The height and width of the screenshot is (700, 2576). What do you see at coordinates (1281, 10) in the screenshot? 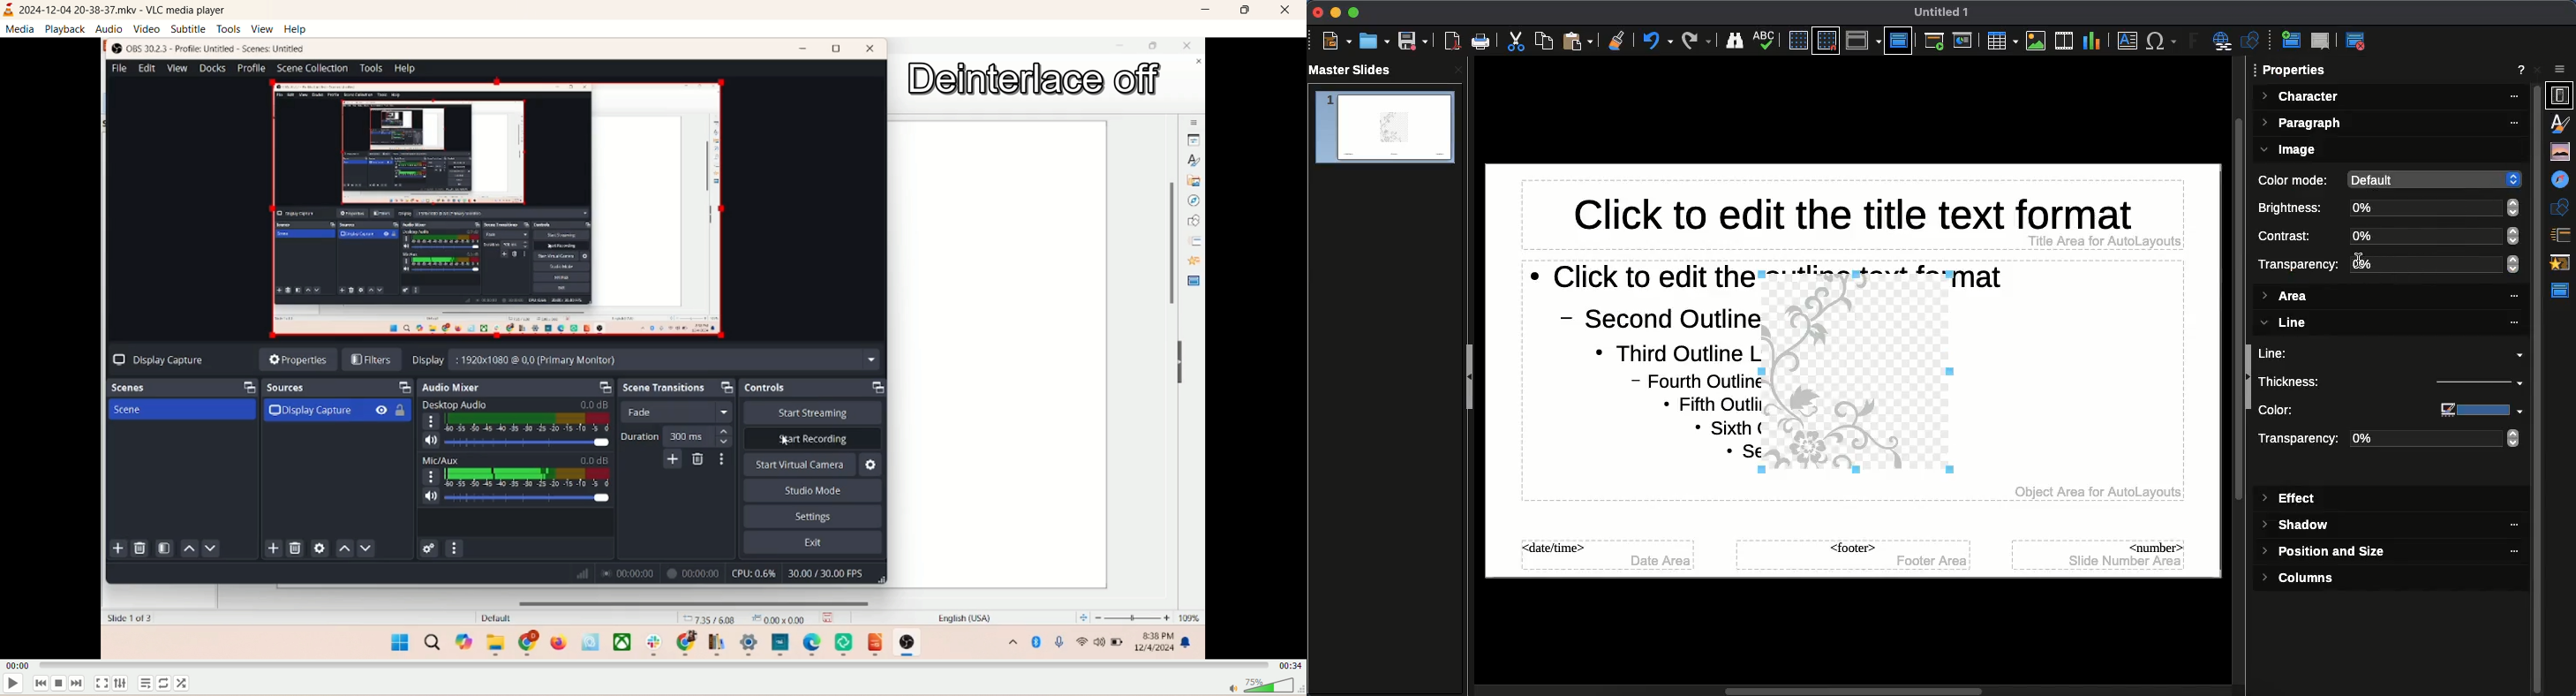
I see `close` at bounding box center [1281, 10].